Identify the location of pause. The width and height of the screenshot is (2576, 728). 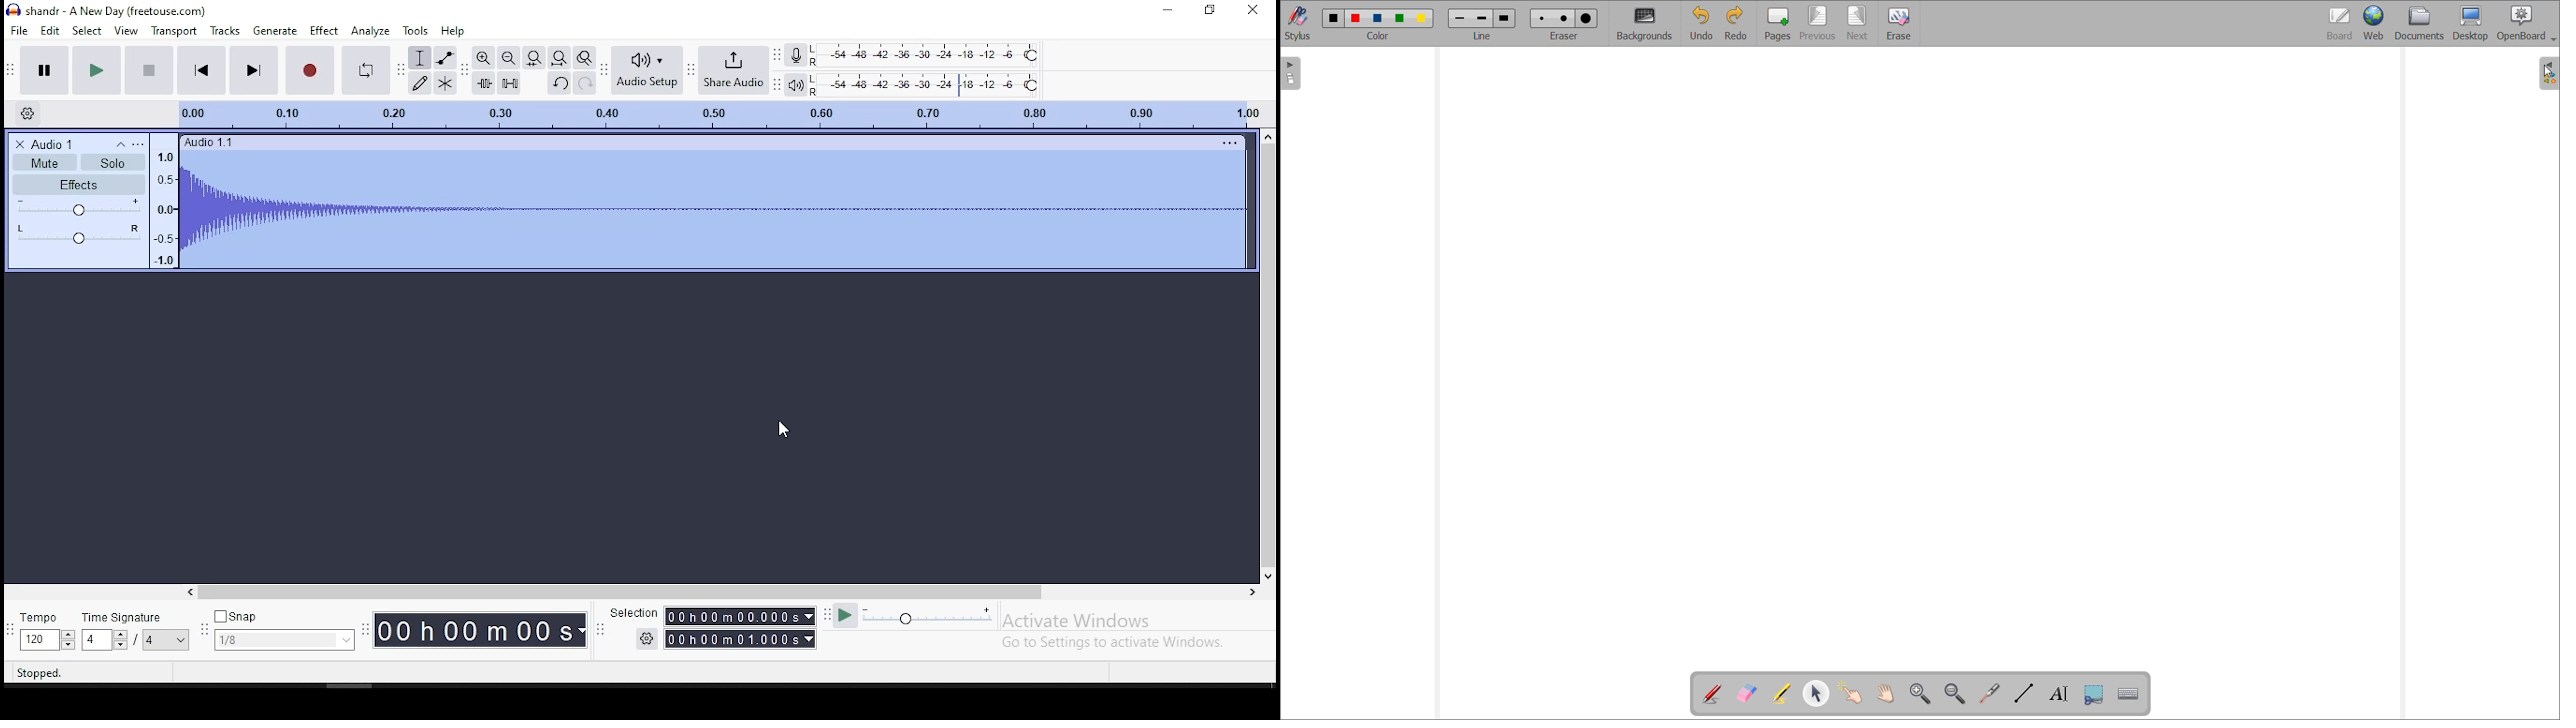
(44, 70).